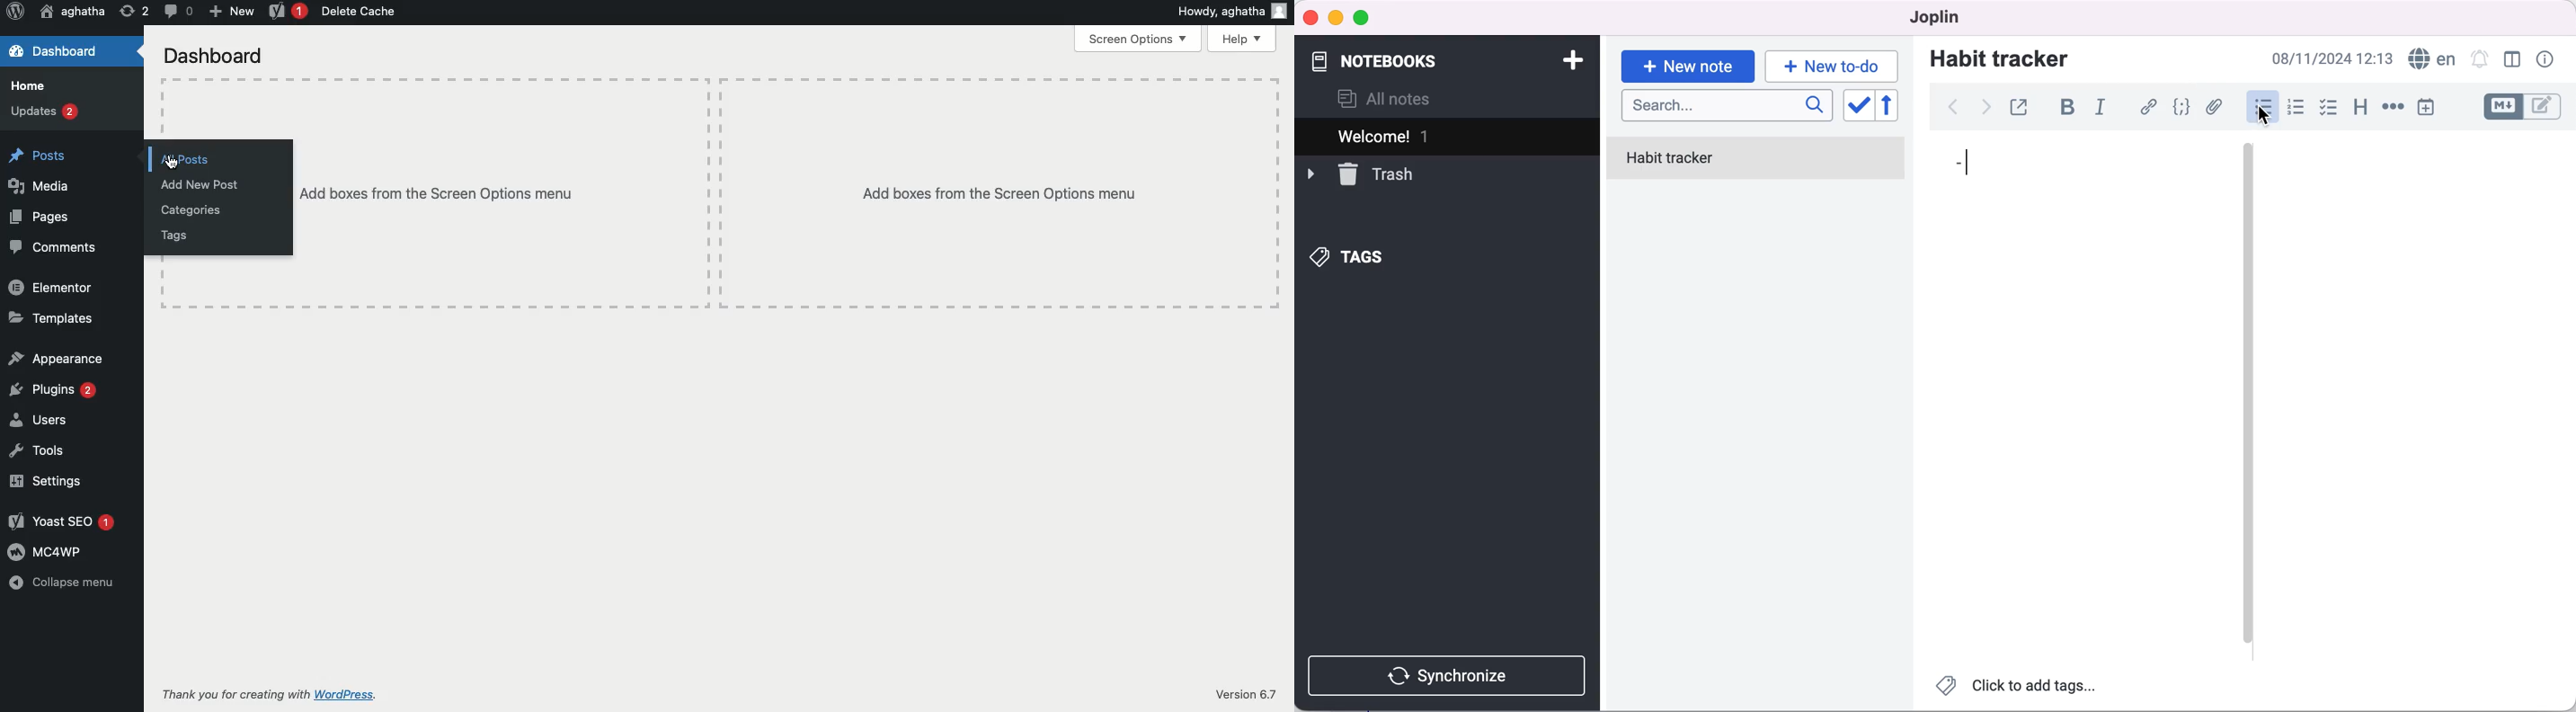 The image size is (2576, 728). I want to click on welcome 1, so click(1450, 136).